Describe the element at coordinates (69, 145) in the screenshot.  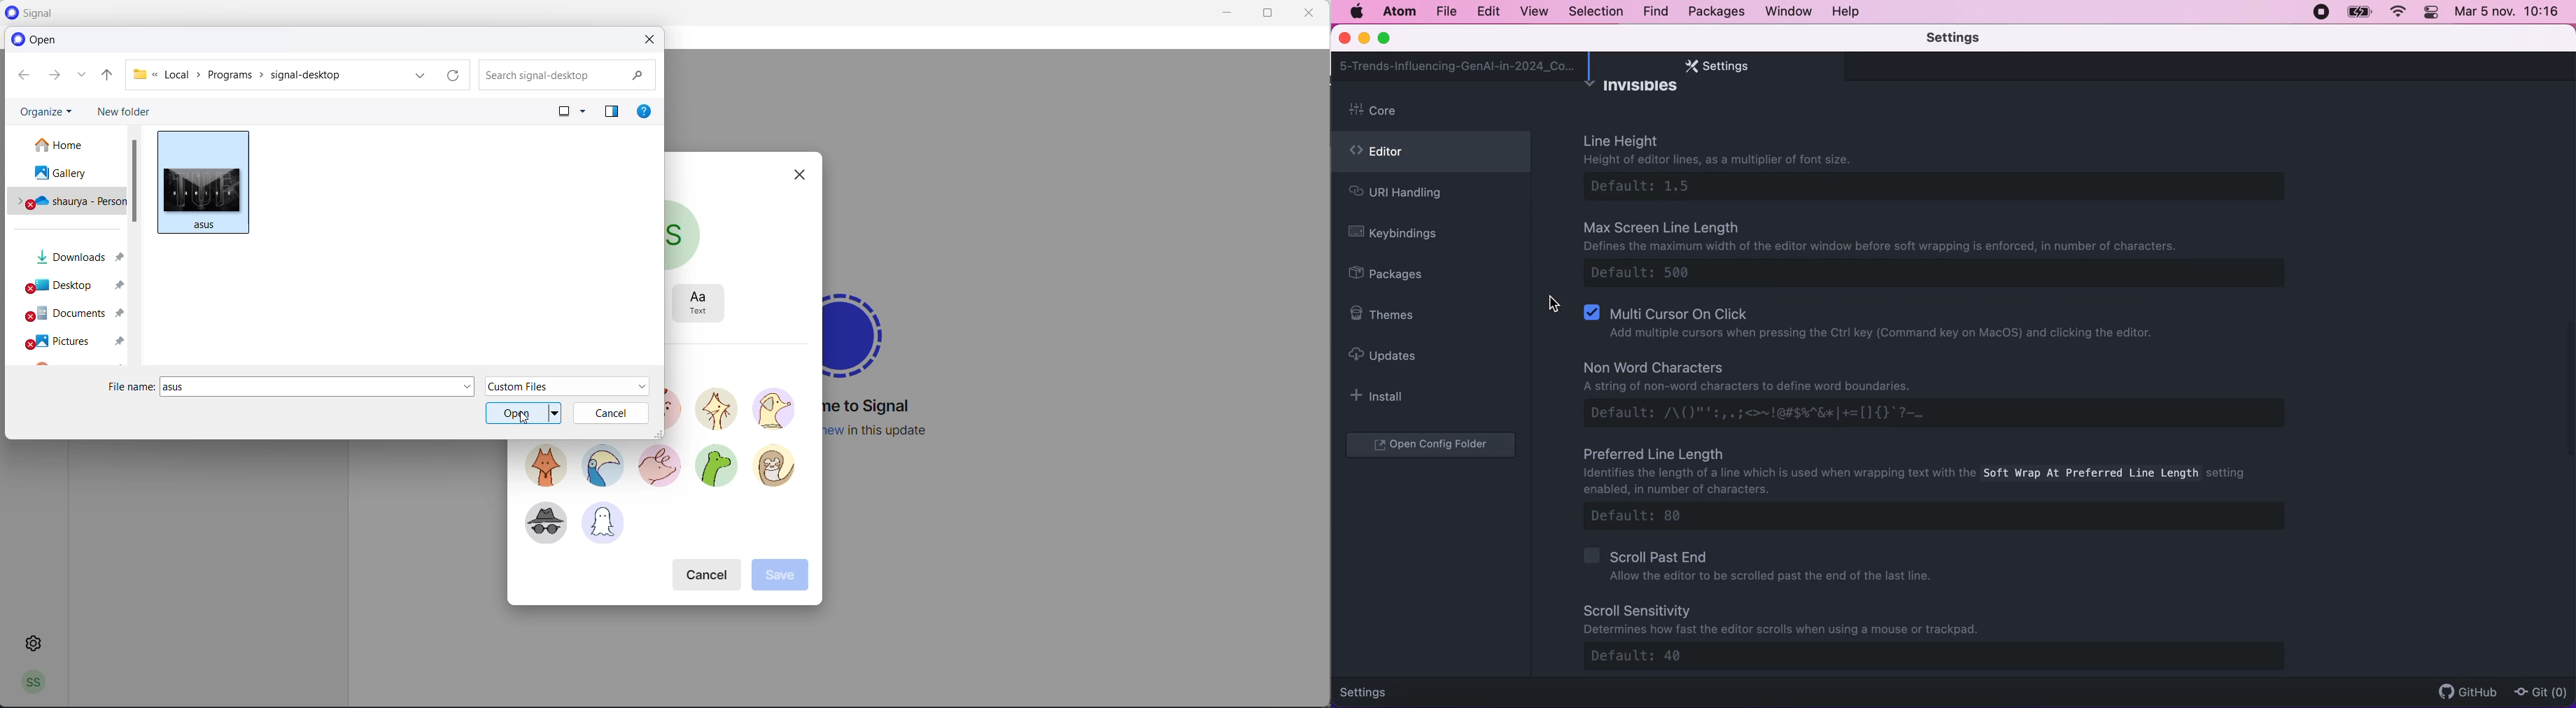
I see `home` at that location.